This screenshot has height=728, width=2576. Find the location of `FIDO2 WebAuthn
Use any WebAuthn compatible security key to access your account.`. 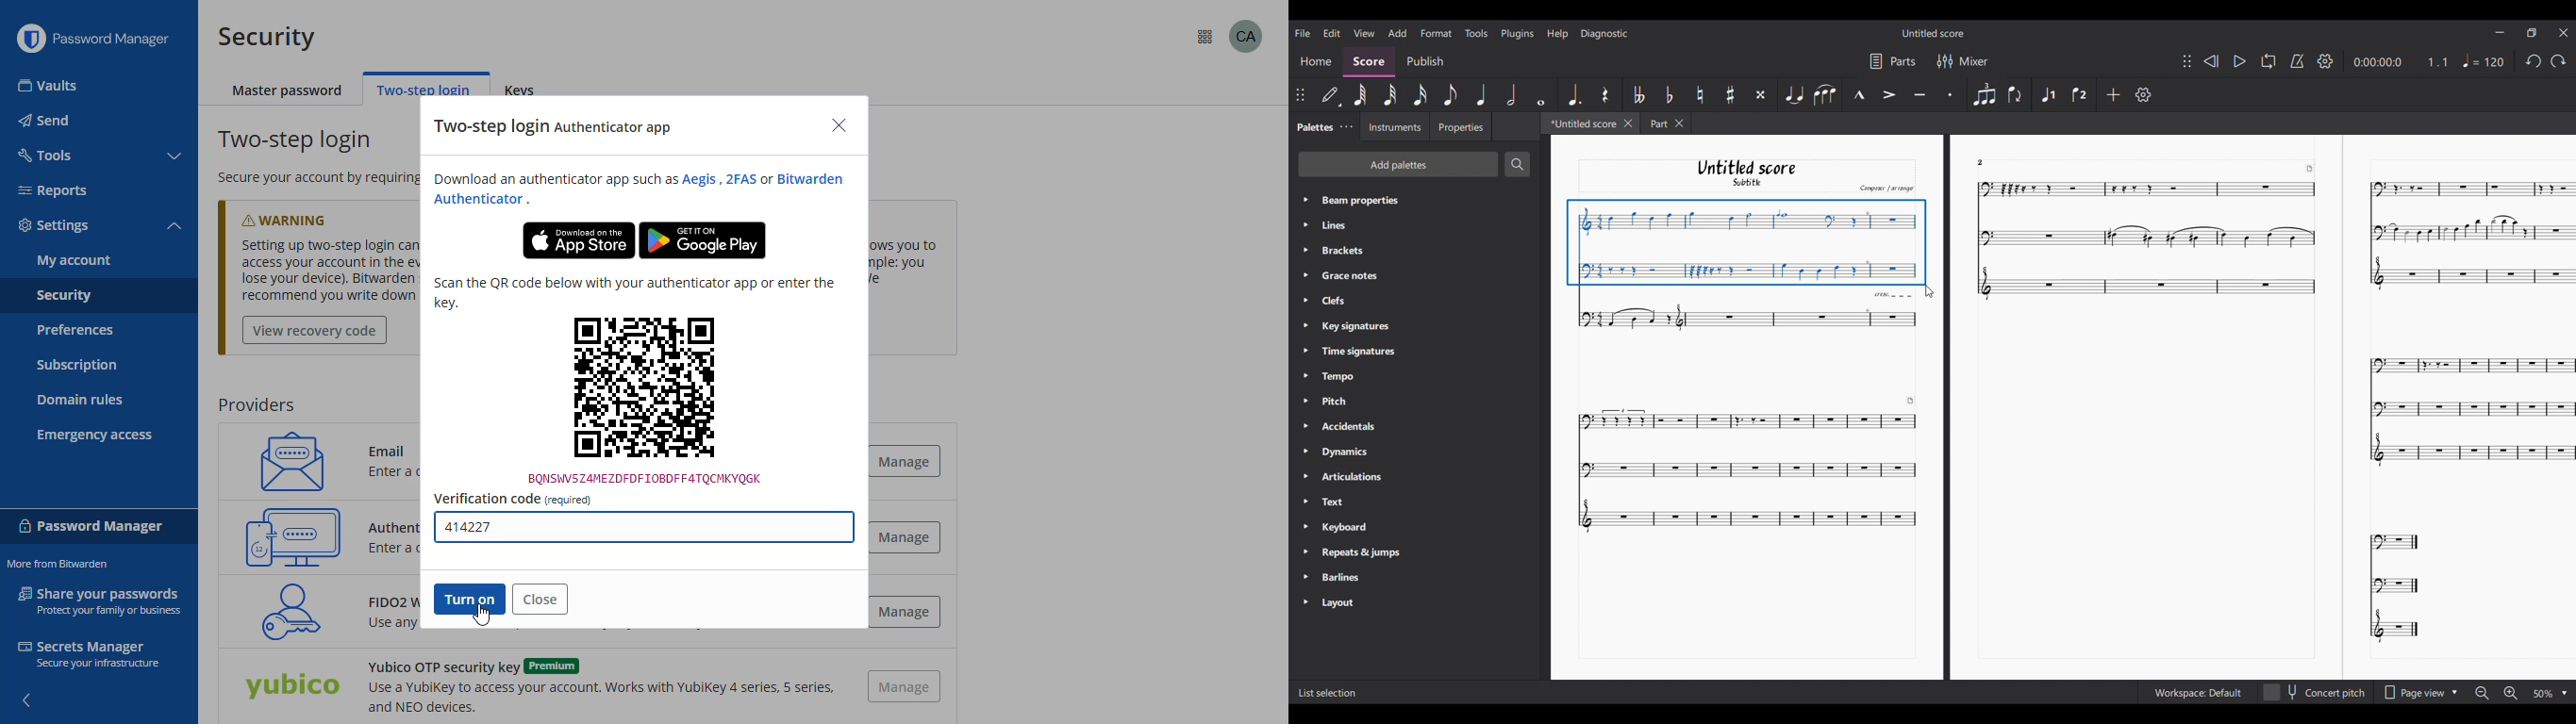

FIDO2 WebAuthn
Use any WebAuthn compatible security key to access your account. is located at coordinates (379, 617).